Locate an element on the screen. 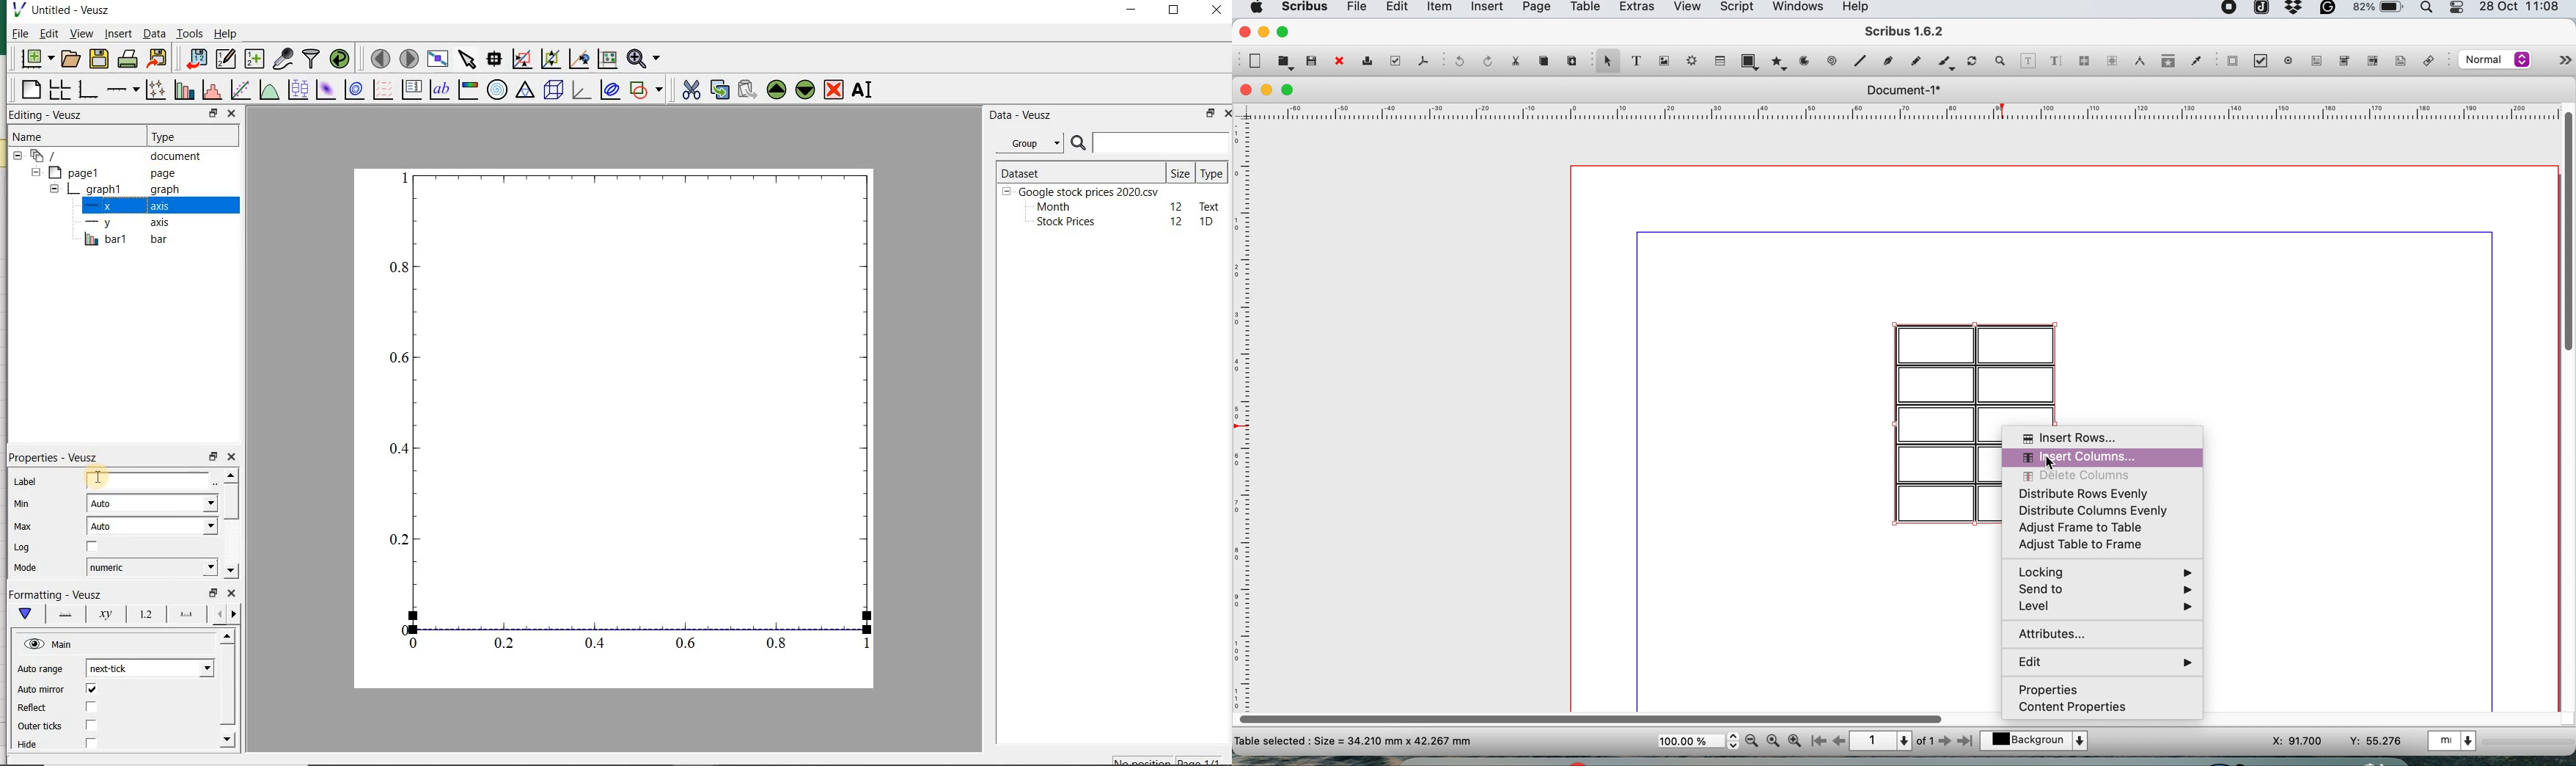 This screenshot has width=2576, height=784. Edit is located at coordinates (48, 33).